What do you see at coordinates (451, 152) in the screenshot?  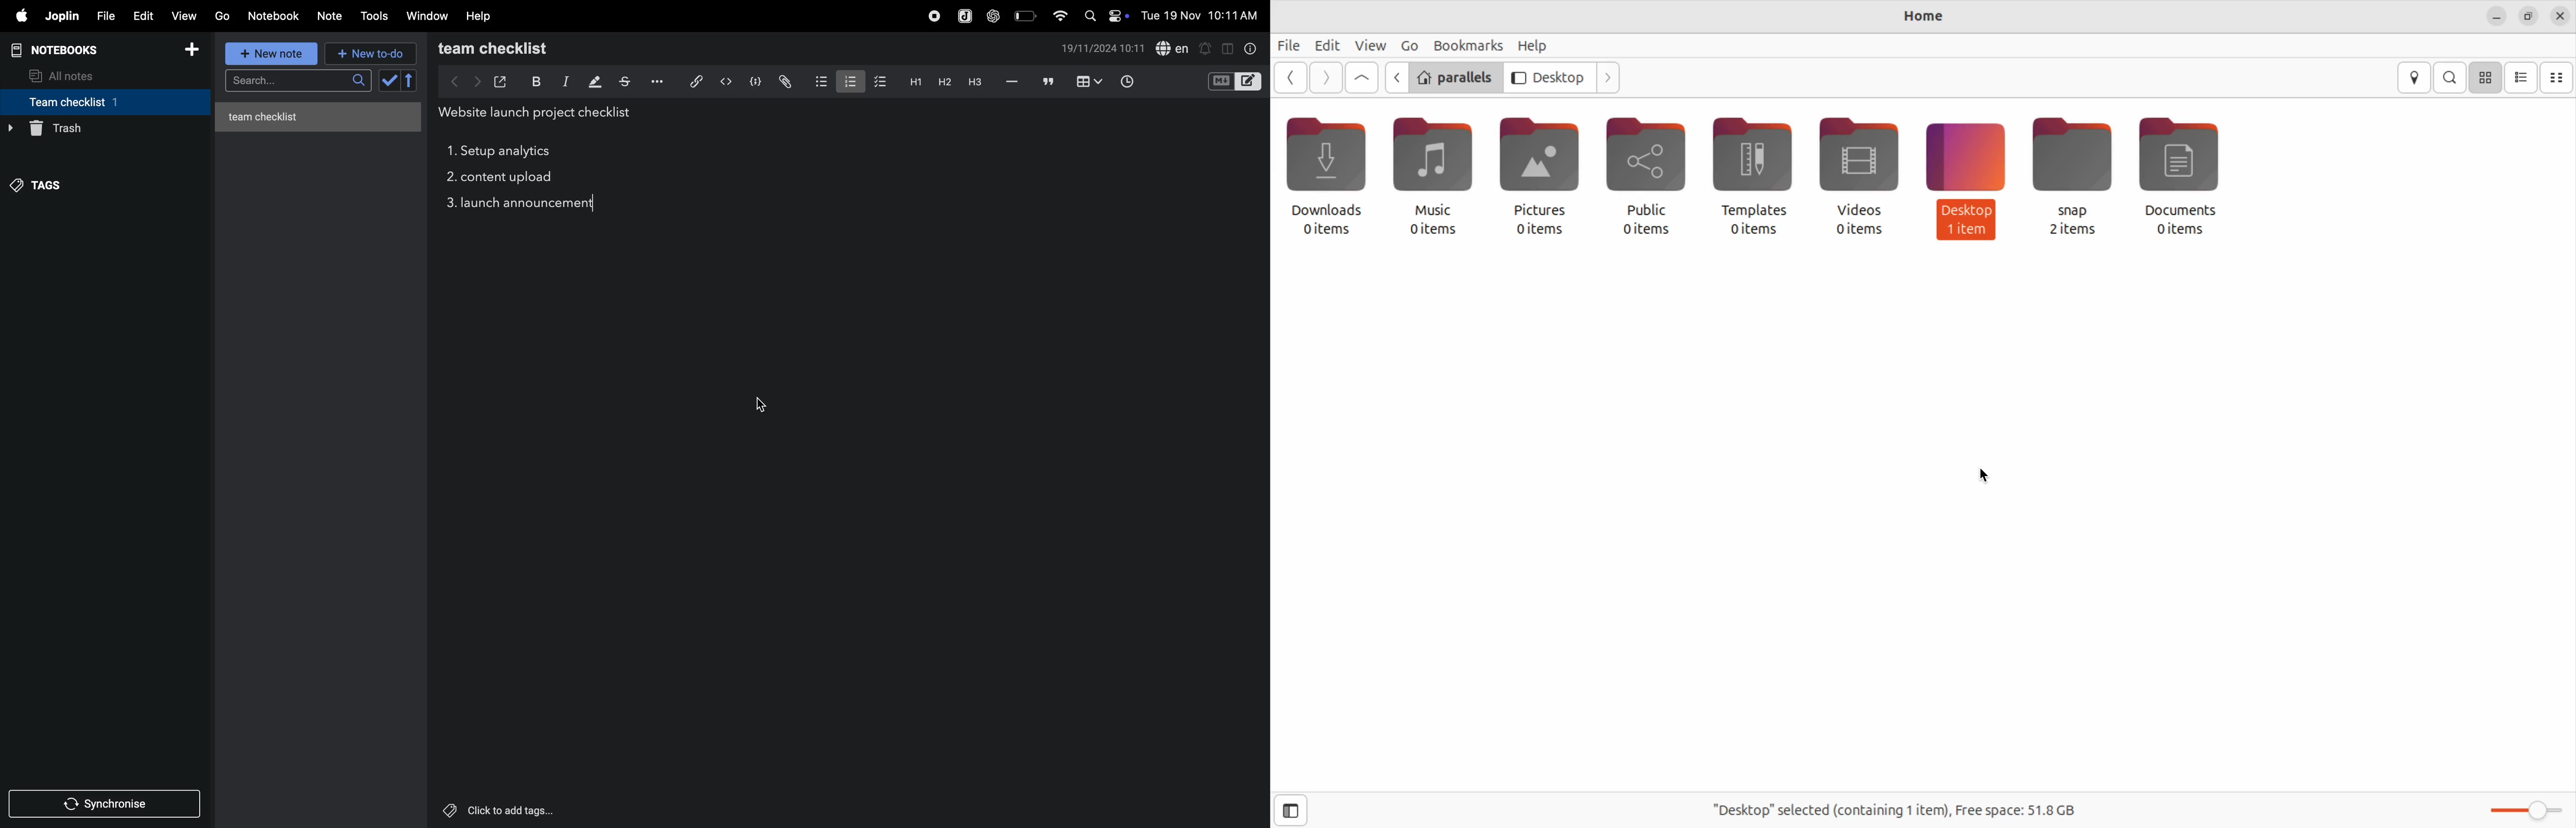 I see `task 1` at bounding box center [451, 152].